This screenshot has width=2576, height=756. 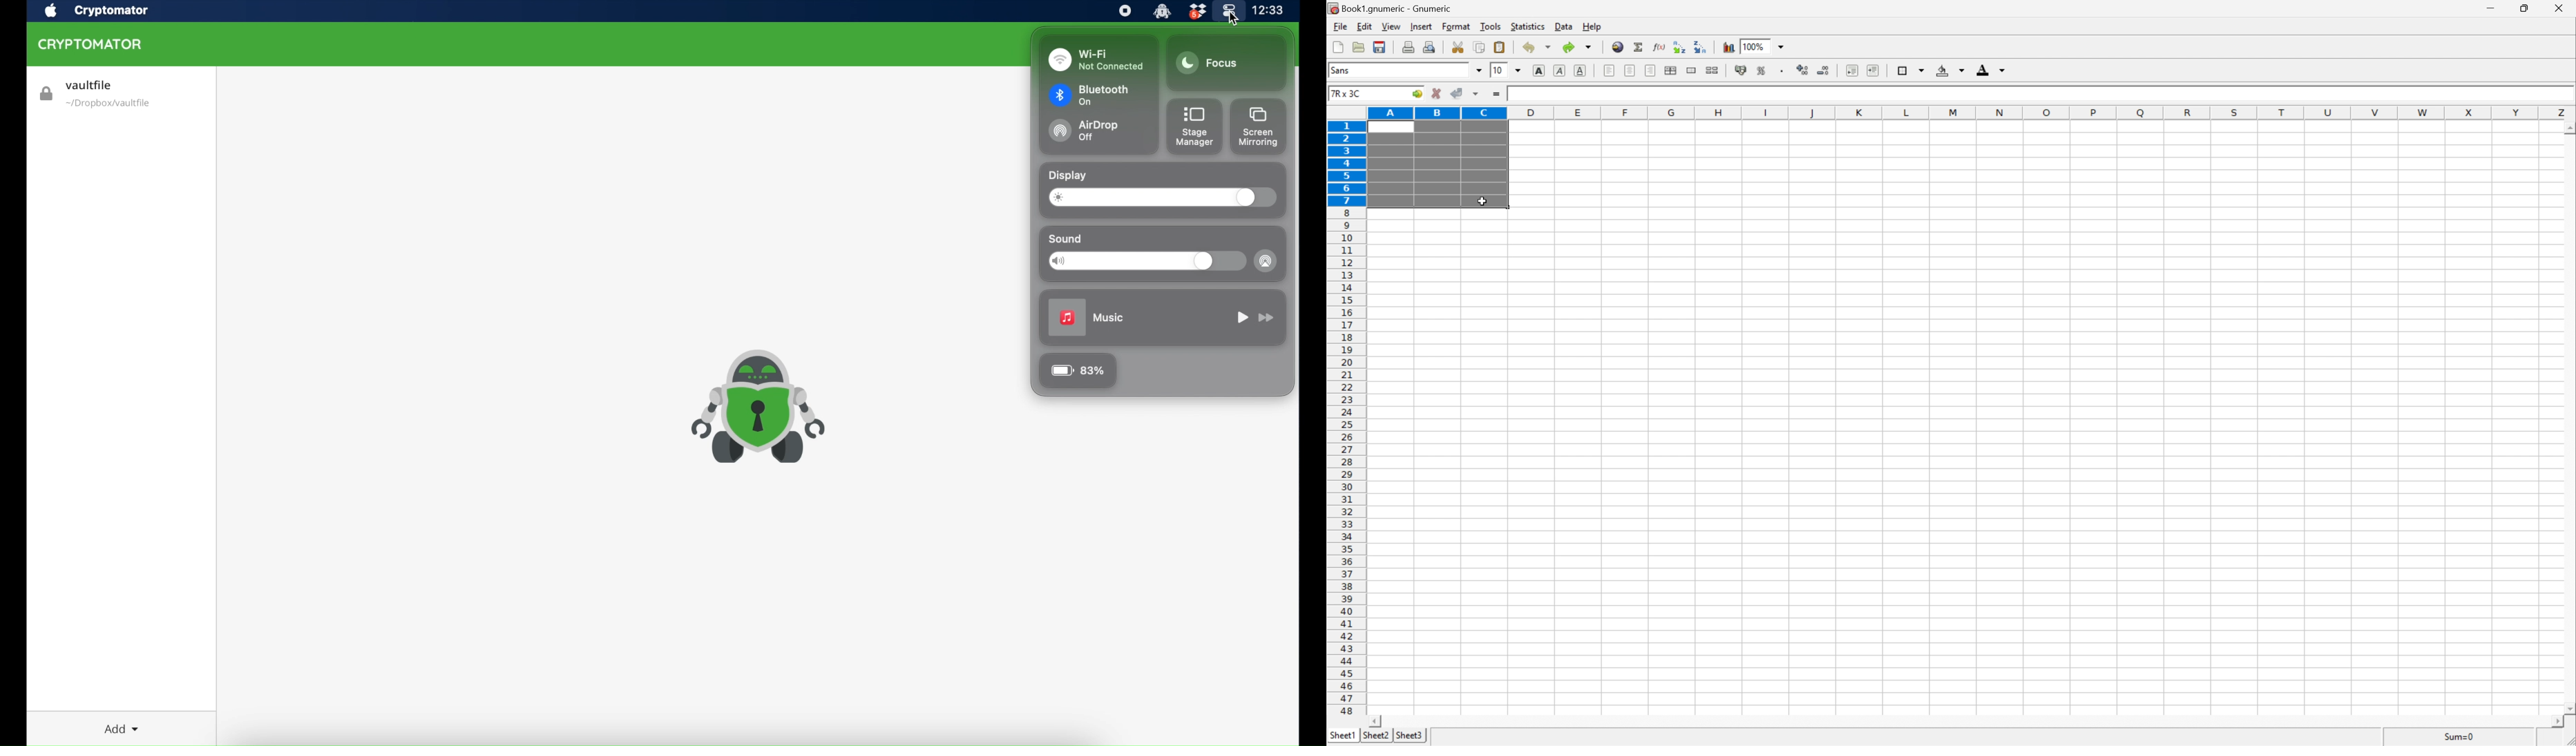 What do you see at coordinates (1851, 70) in the screenshot?
I see `decrease indent` at bounding box center [1851, 70].